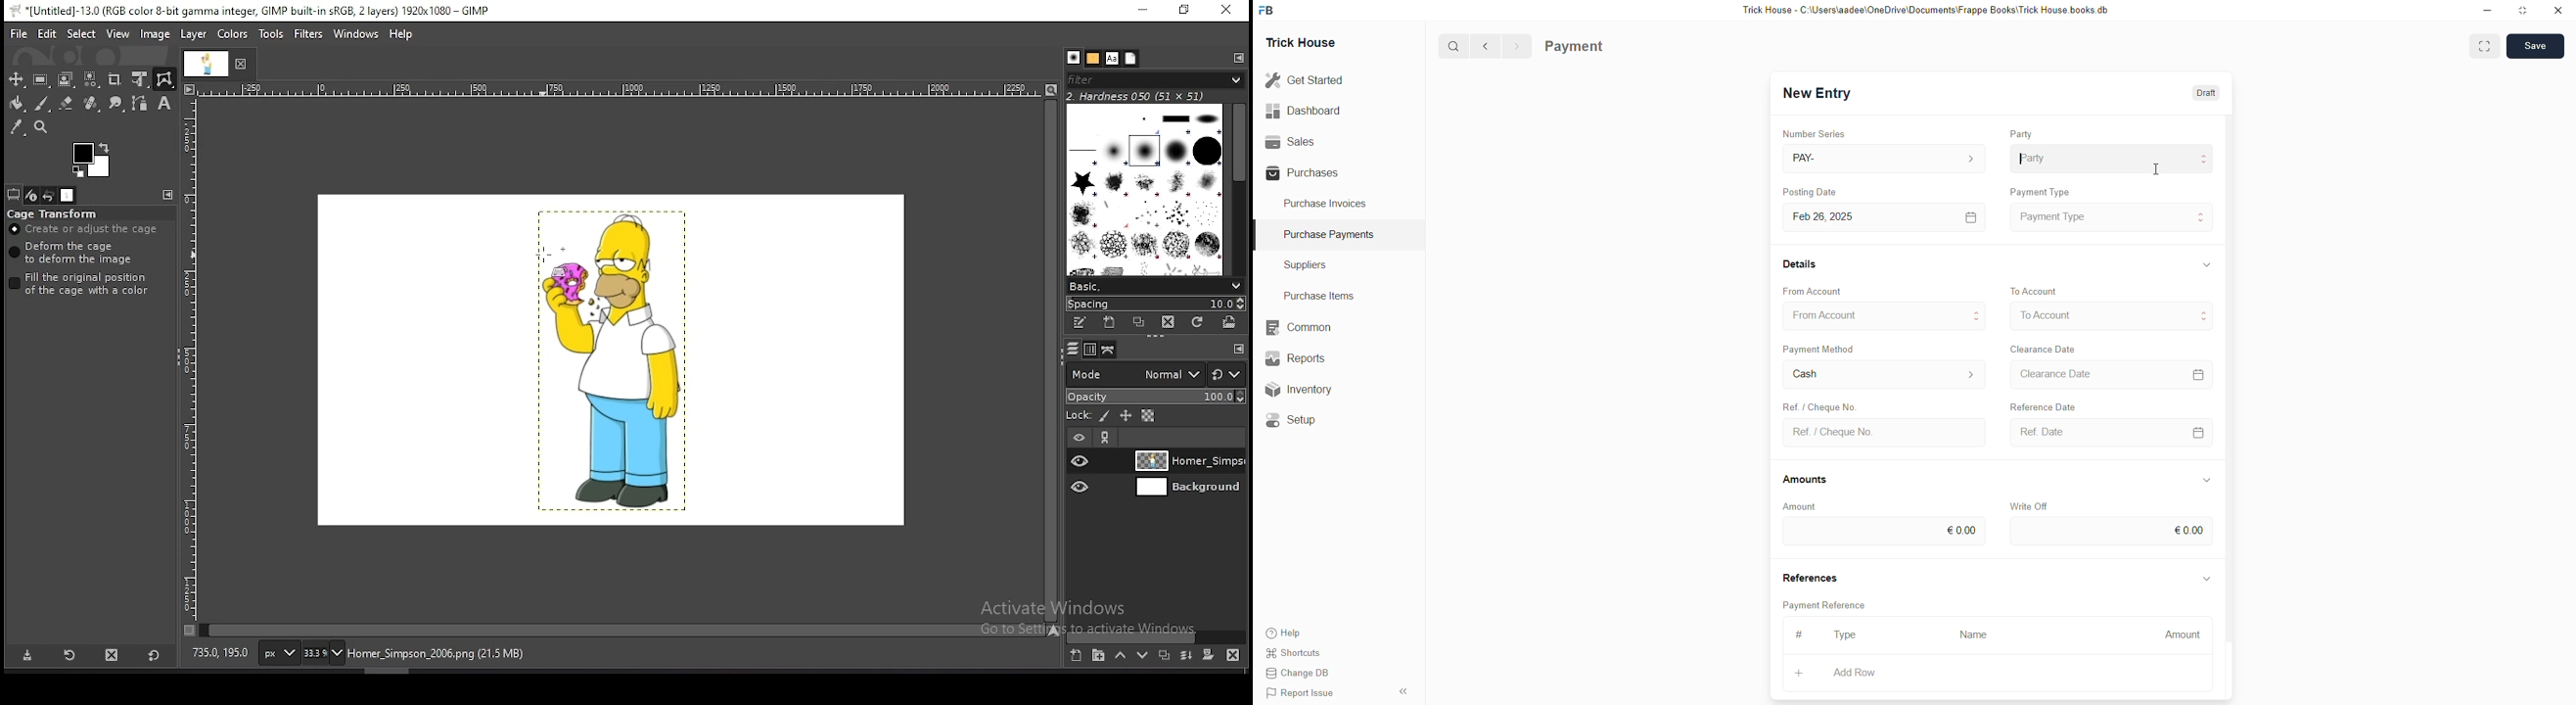  Describe the element at coordinates (2524, 13) in the screenshot. I see `Maximize` at that location.